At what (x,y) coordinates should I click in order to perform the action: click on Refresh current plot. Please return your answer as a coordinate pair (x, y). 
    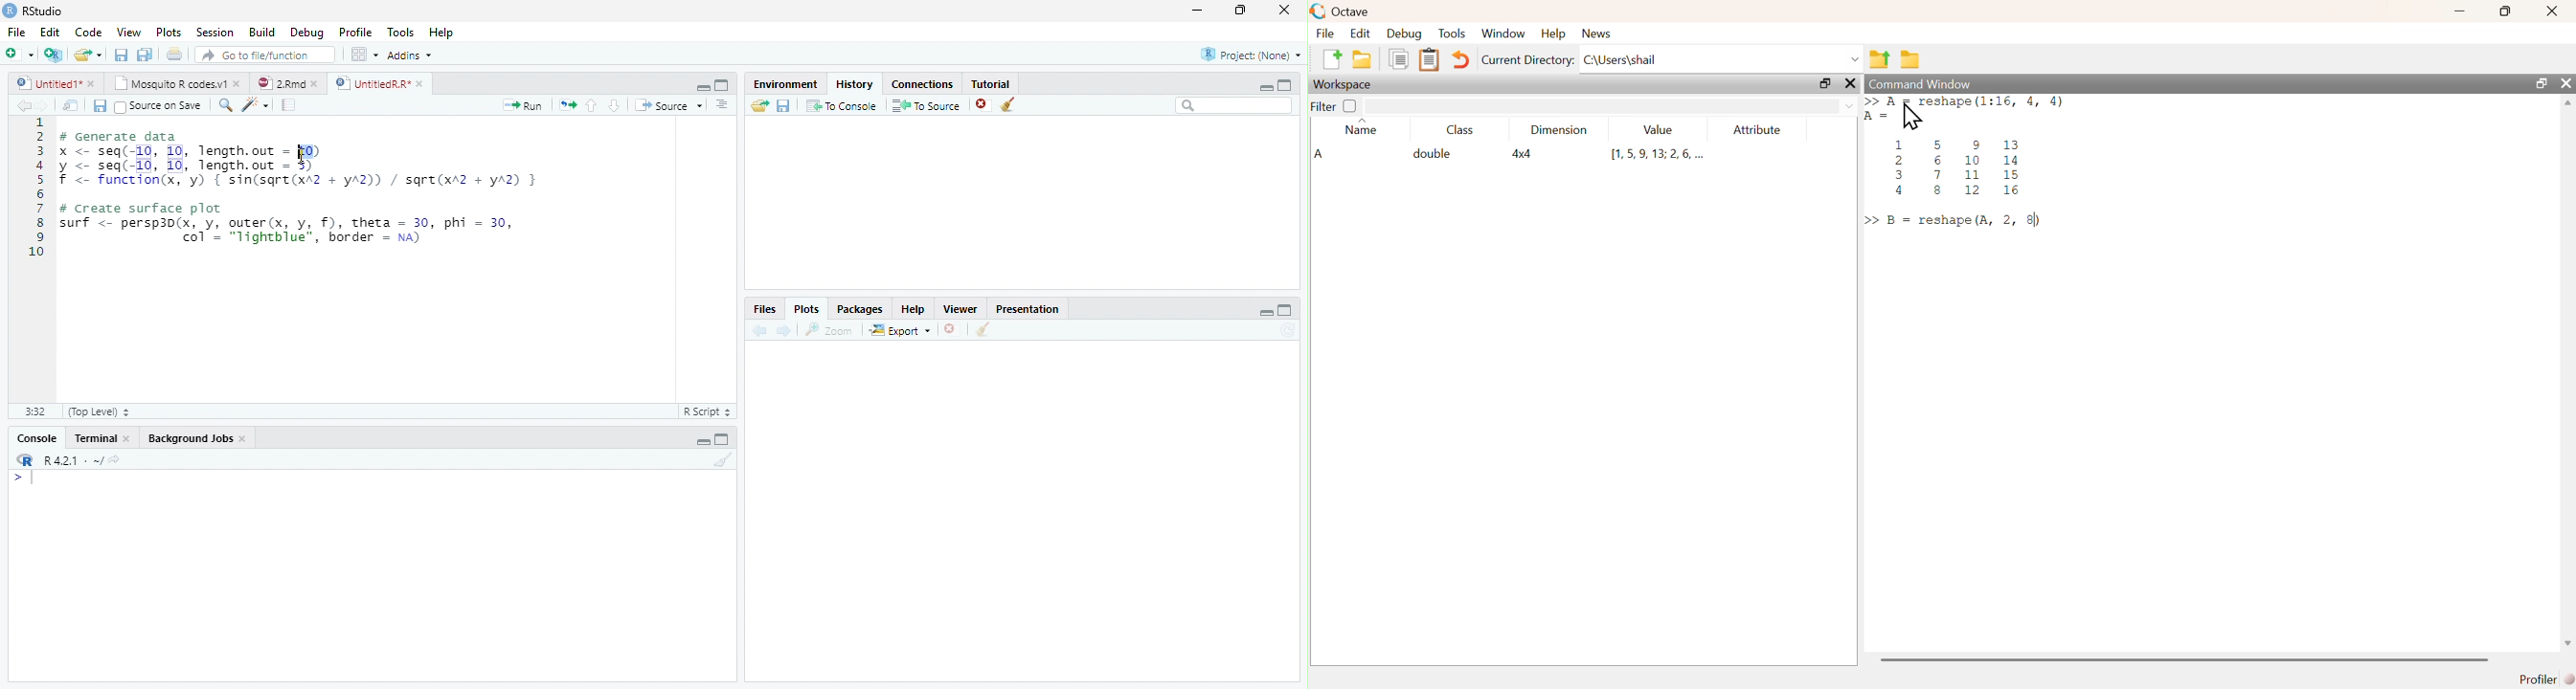
    Looking at the image, I should click on (1290, 330).